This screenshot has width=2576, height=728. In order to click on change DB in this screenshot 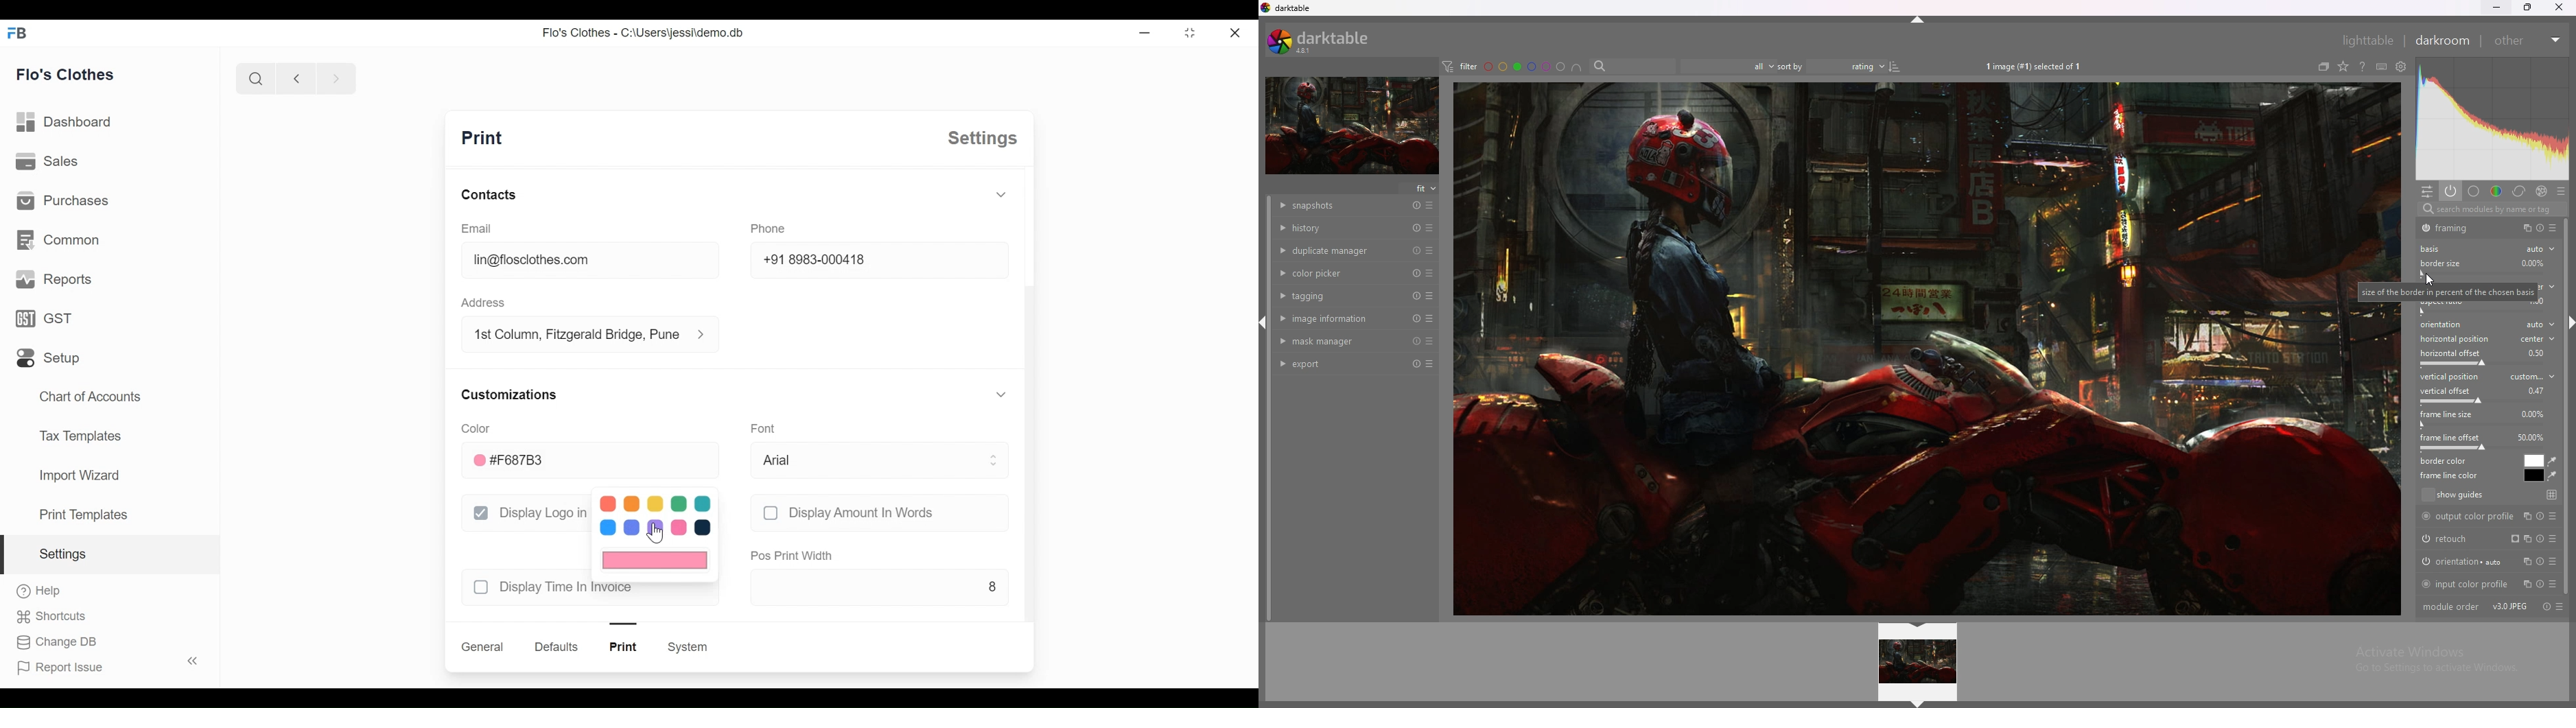, I will do `click(55, 642)`.